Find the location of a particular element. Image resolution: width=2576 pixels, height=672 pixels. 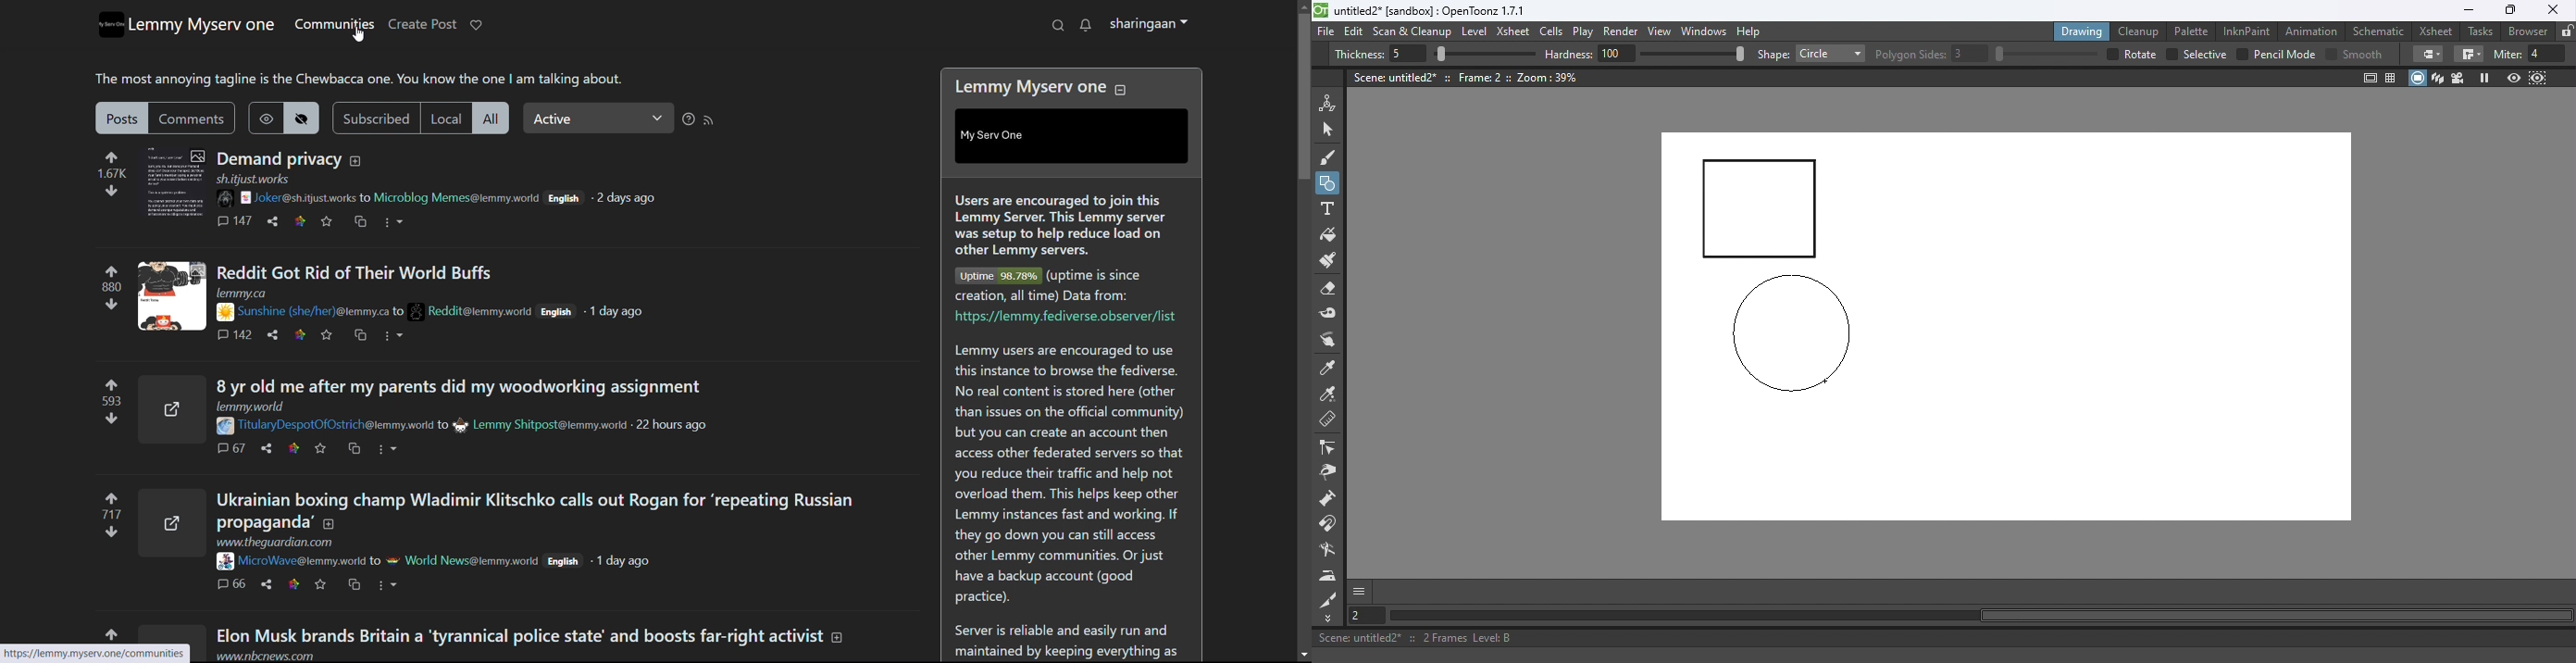

donate to lemmy is located at coordinates (476, 25).